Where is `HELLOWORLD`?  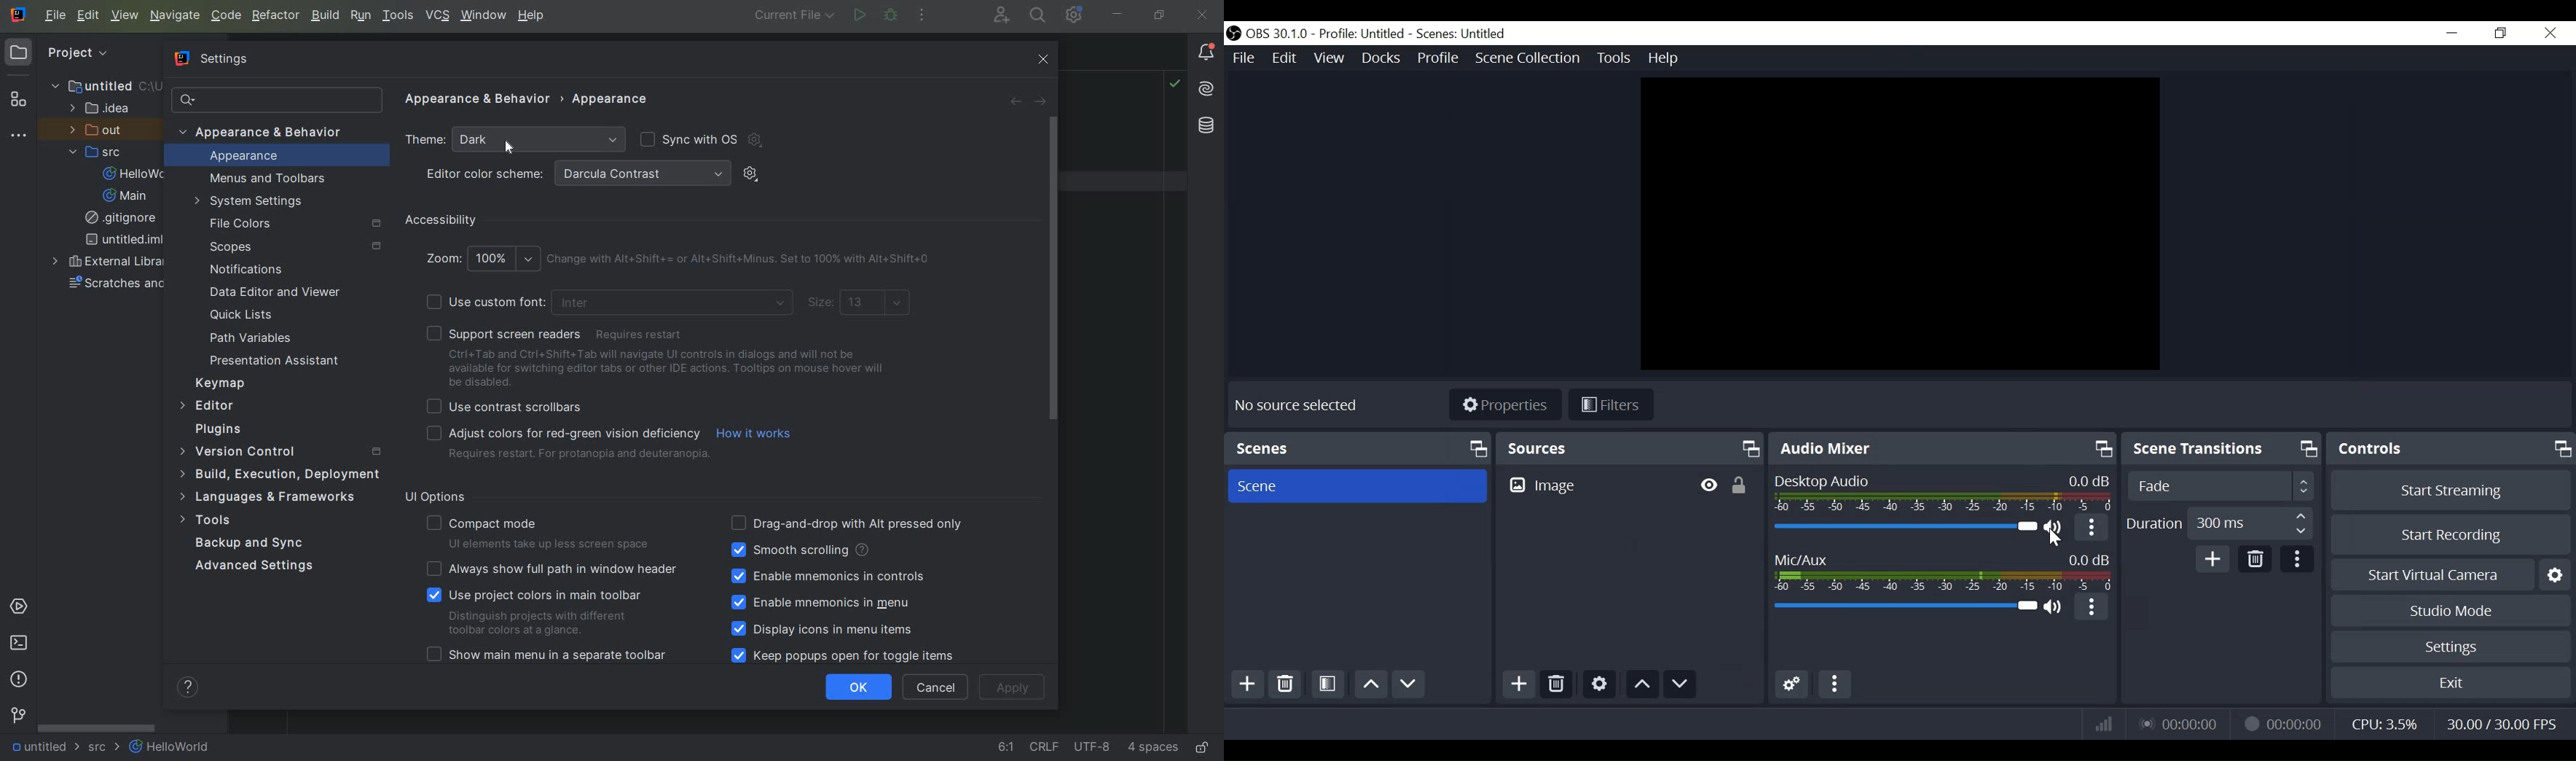 HELLOWORLD is located at coordinates (139, 174).